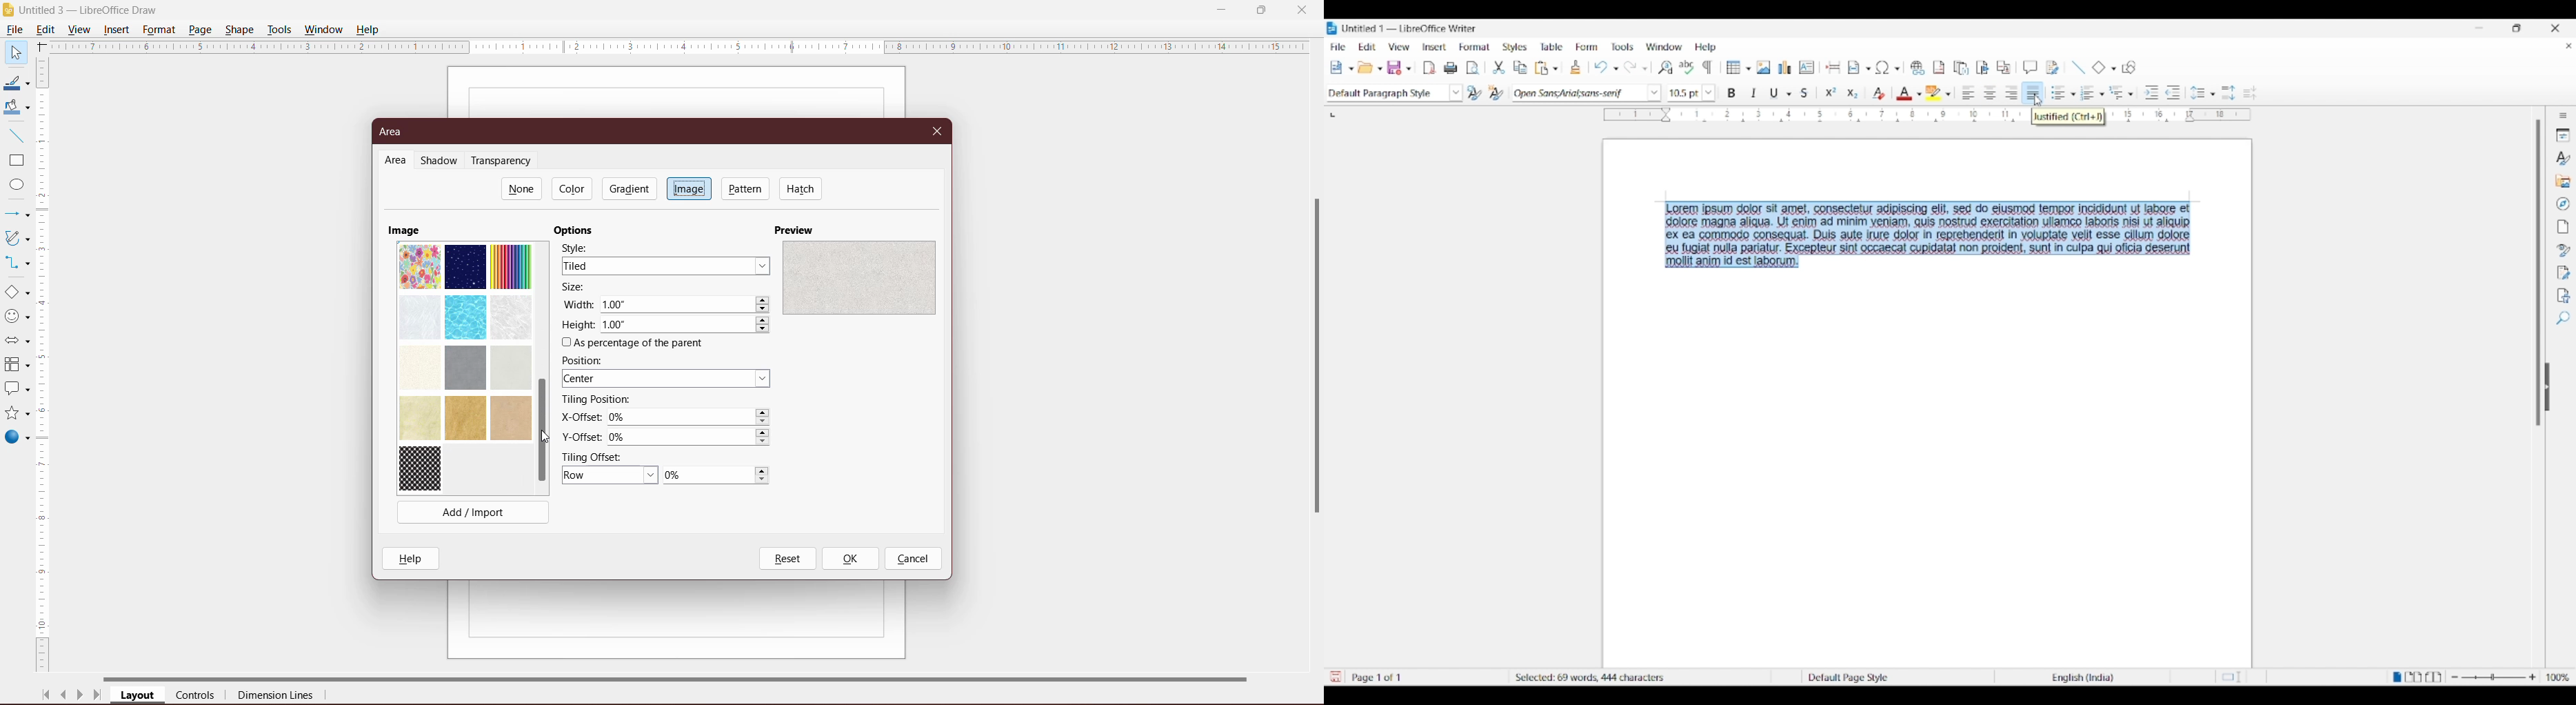 The height and width of the screenshot is (728, 2576). Describe the element at coordinates (578, 288) in the screenshot. I see `Size` at that location.